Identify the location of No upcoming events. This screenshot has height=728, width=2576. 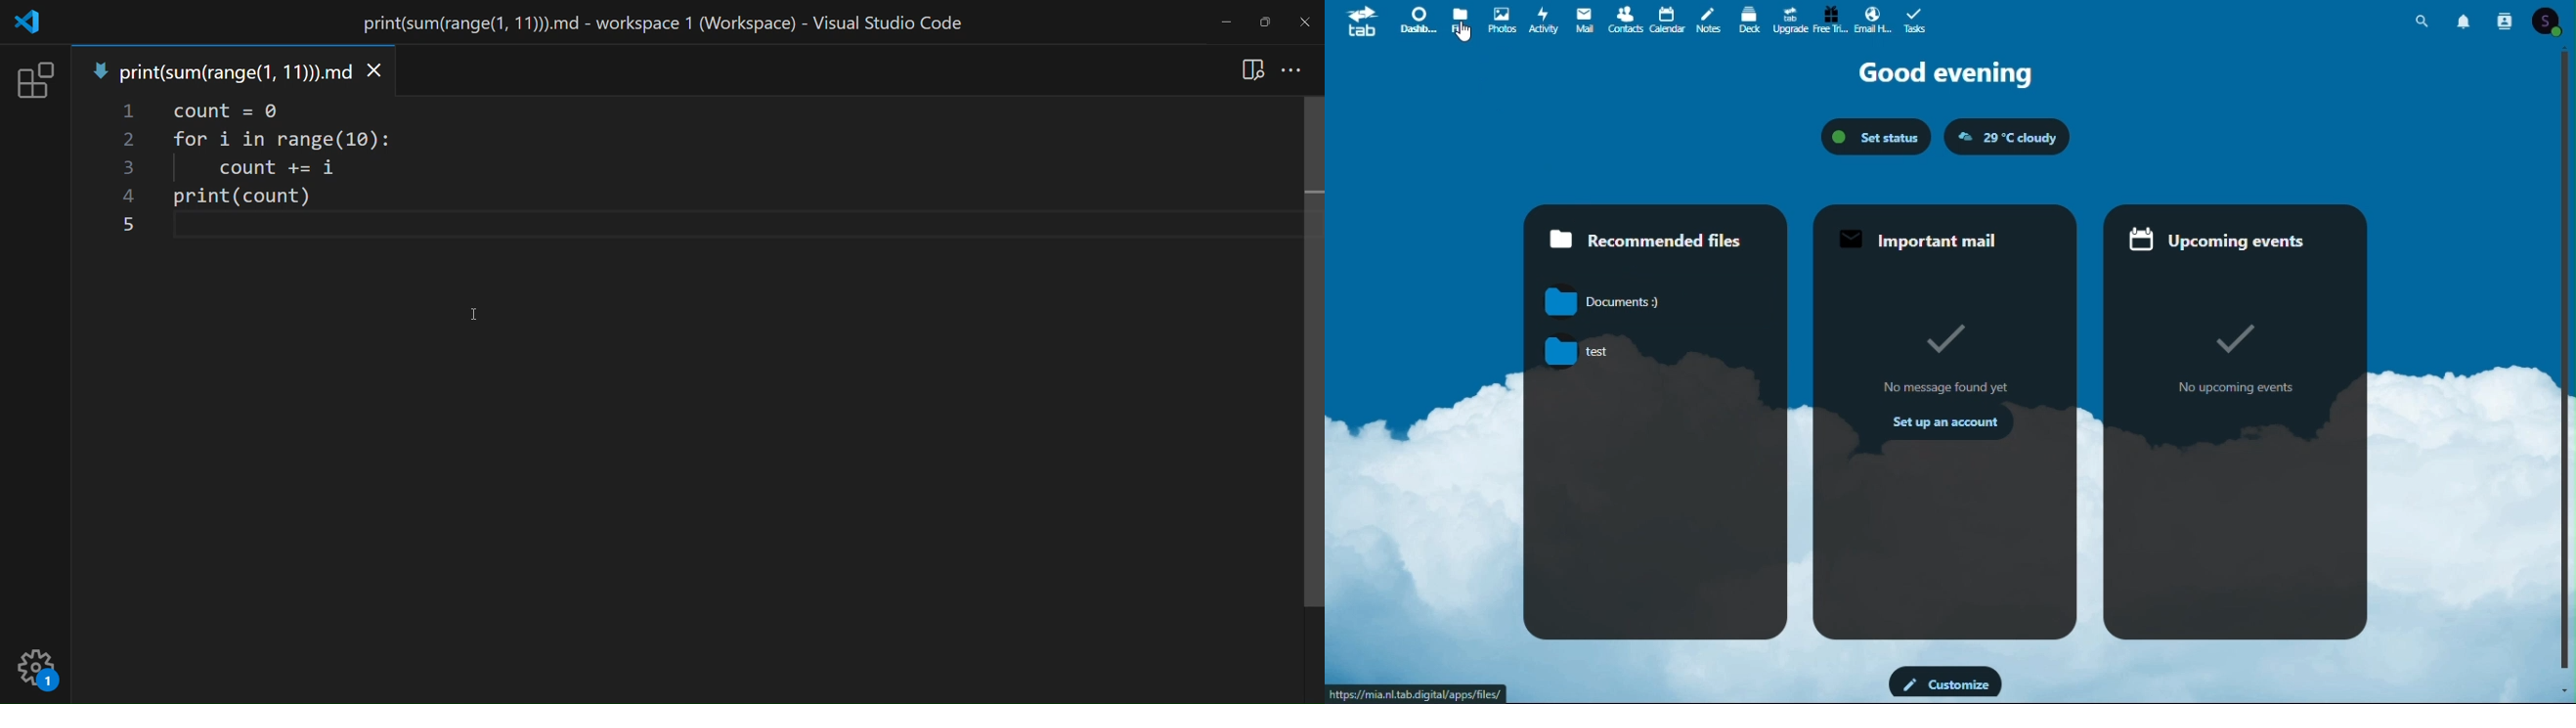
(2234, 390).